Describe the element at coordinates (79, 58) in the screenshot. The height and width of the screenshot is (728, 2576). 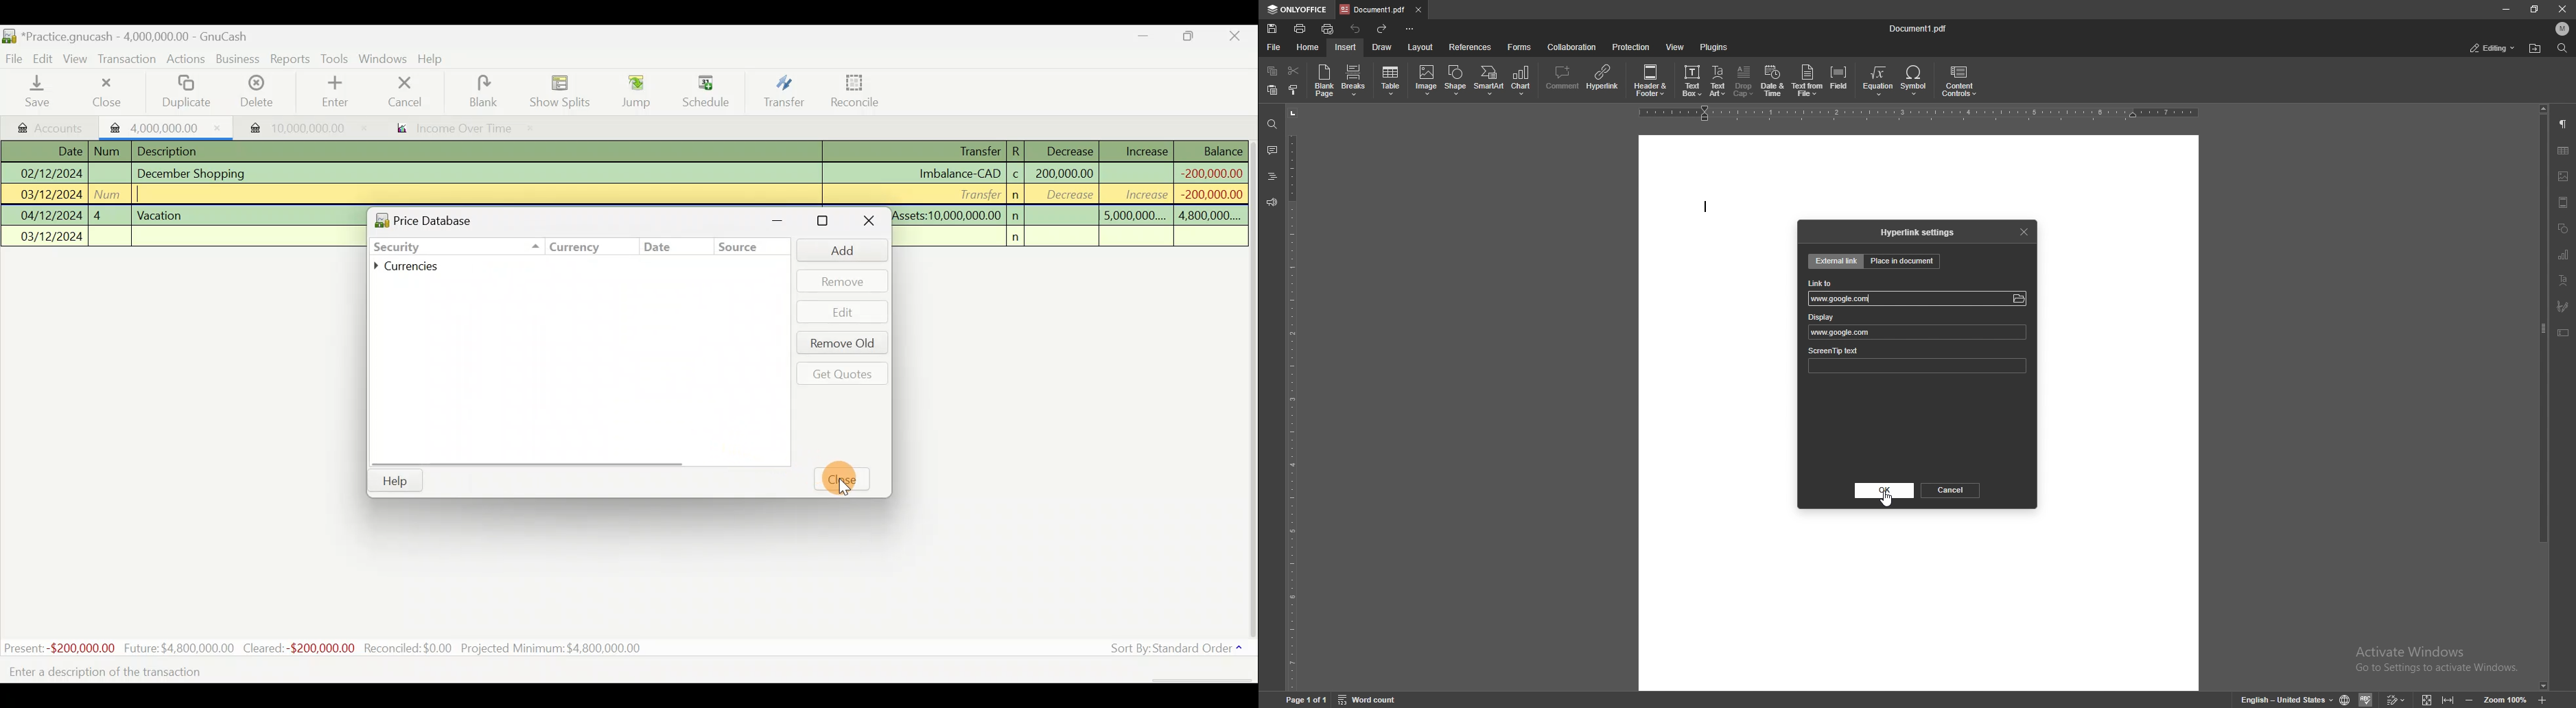
I see `View` at that location.